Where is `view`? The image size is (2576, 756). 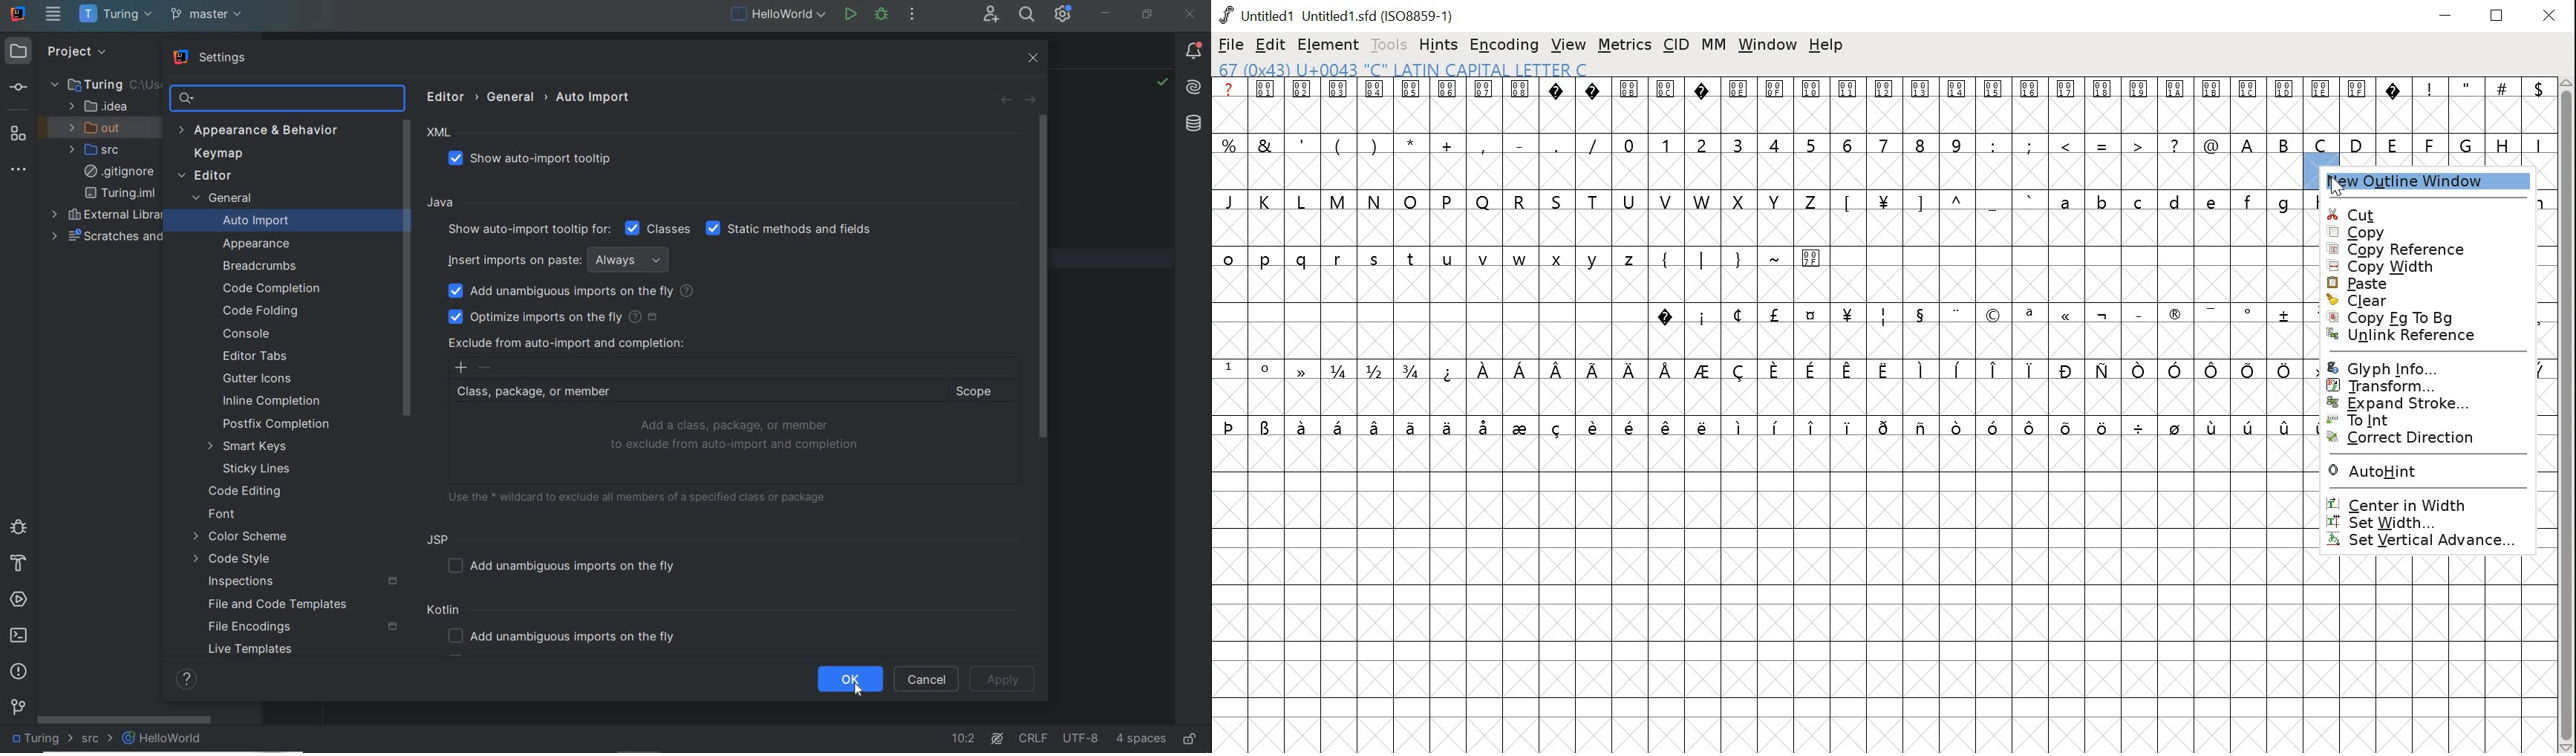 view is located at coordinates (1568, 44).